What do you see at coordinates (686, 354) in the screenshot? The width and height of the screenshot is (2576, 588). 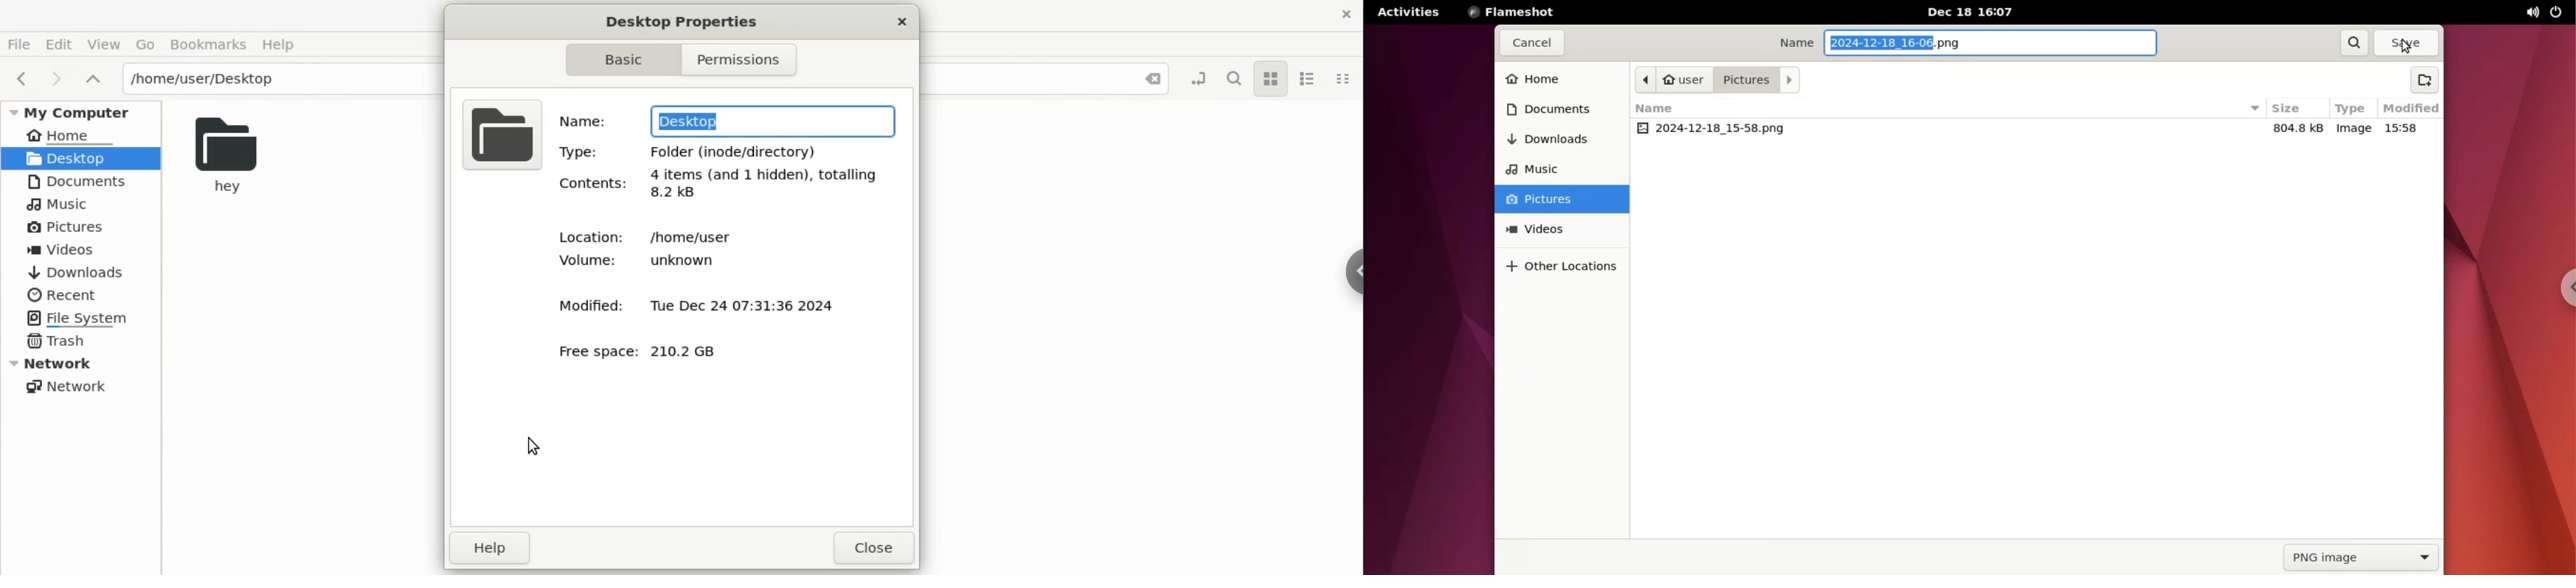 I see `210.2 GB` at bounding box center [686, 354].